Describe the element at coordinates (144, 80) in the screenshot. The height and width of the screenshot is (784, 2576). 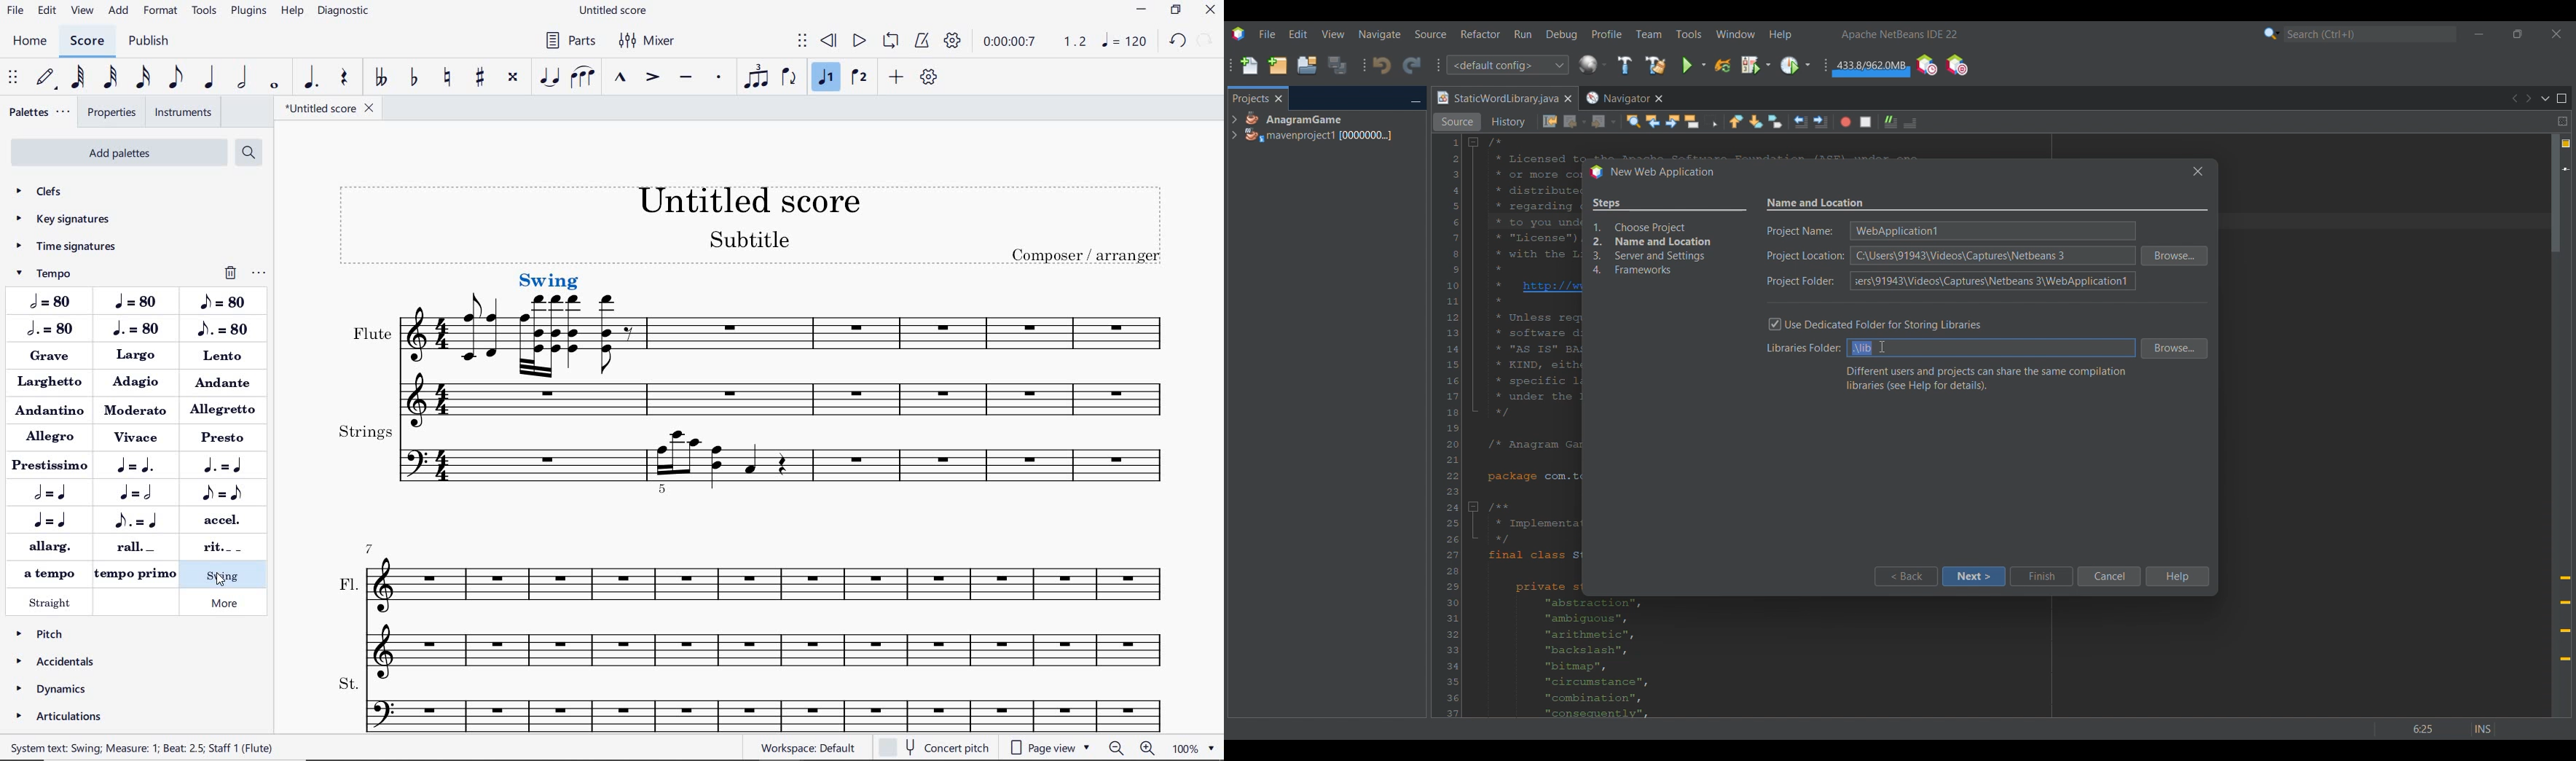
I see `16TH NOTE` at that location.